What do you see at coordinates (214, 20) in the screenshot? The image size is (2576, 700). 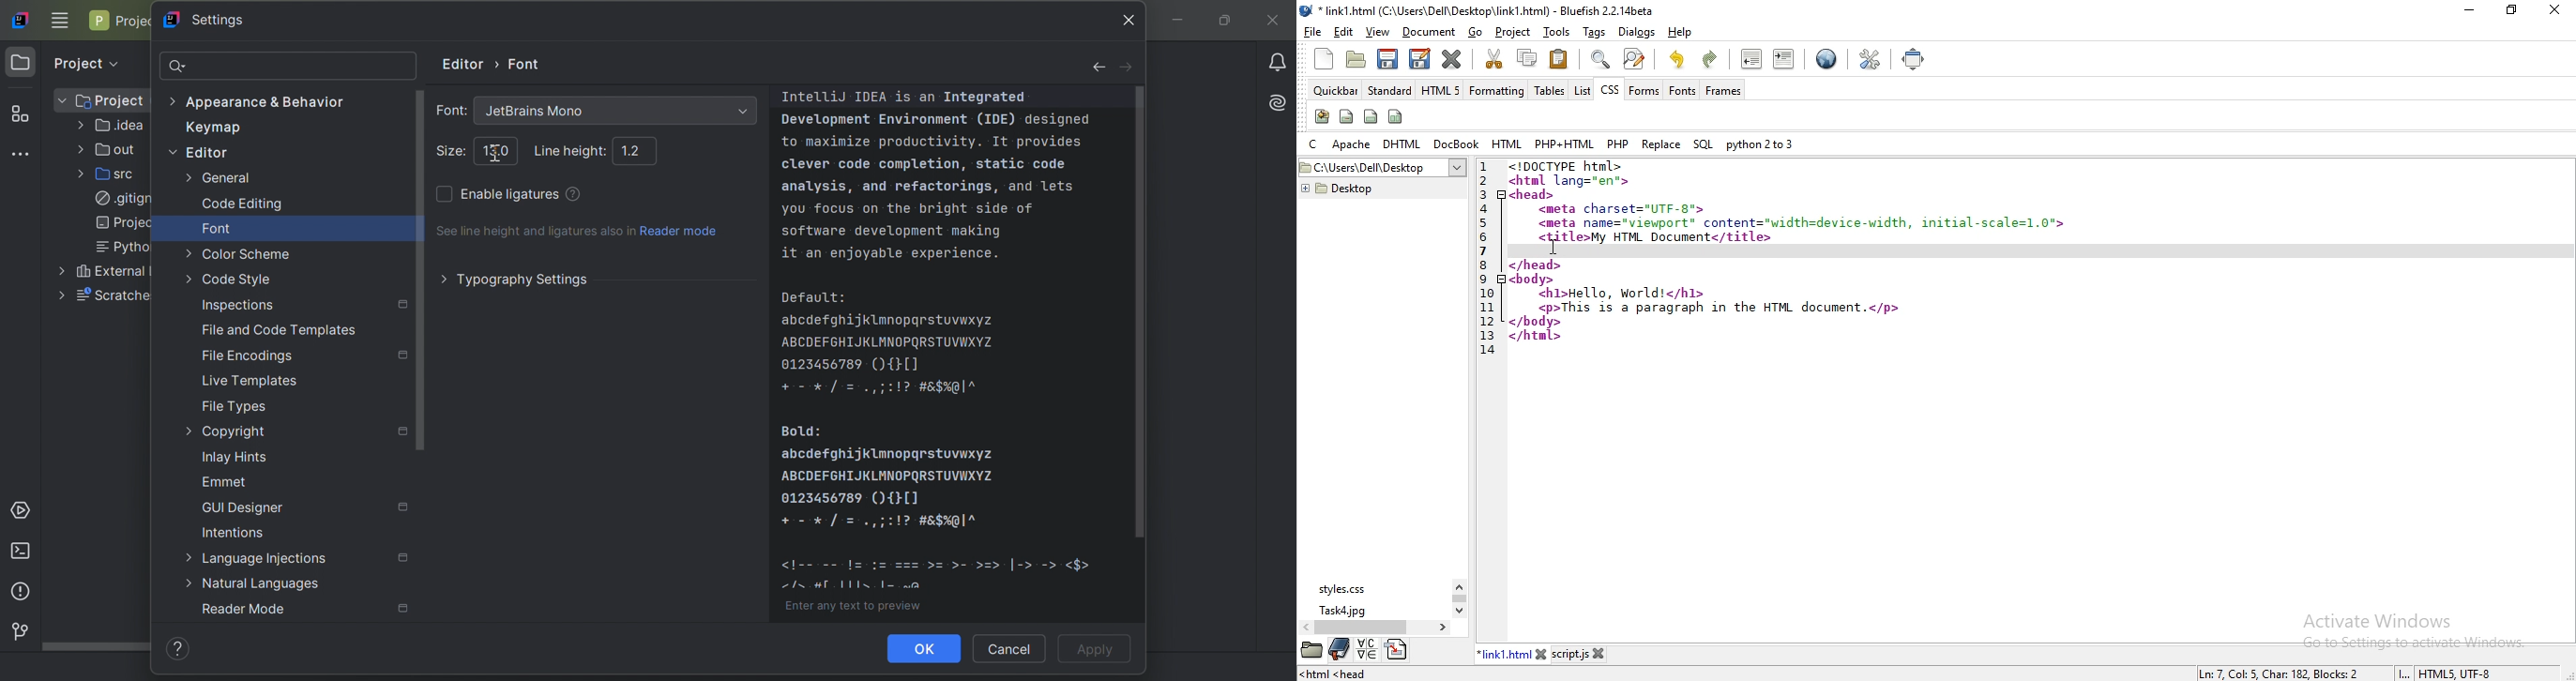 I see `Settings` at bounding box center [214, 20].